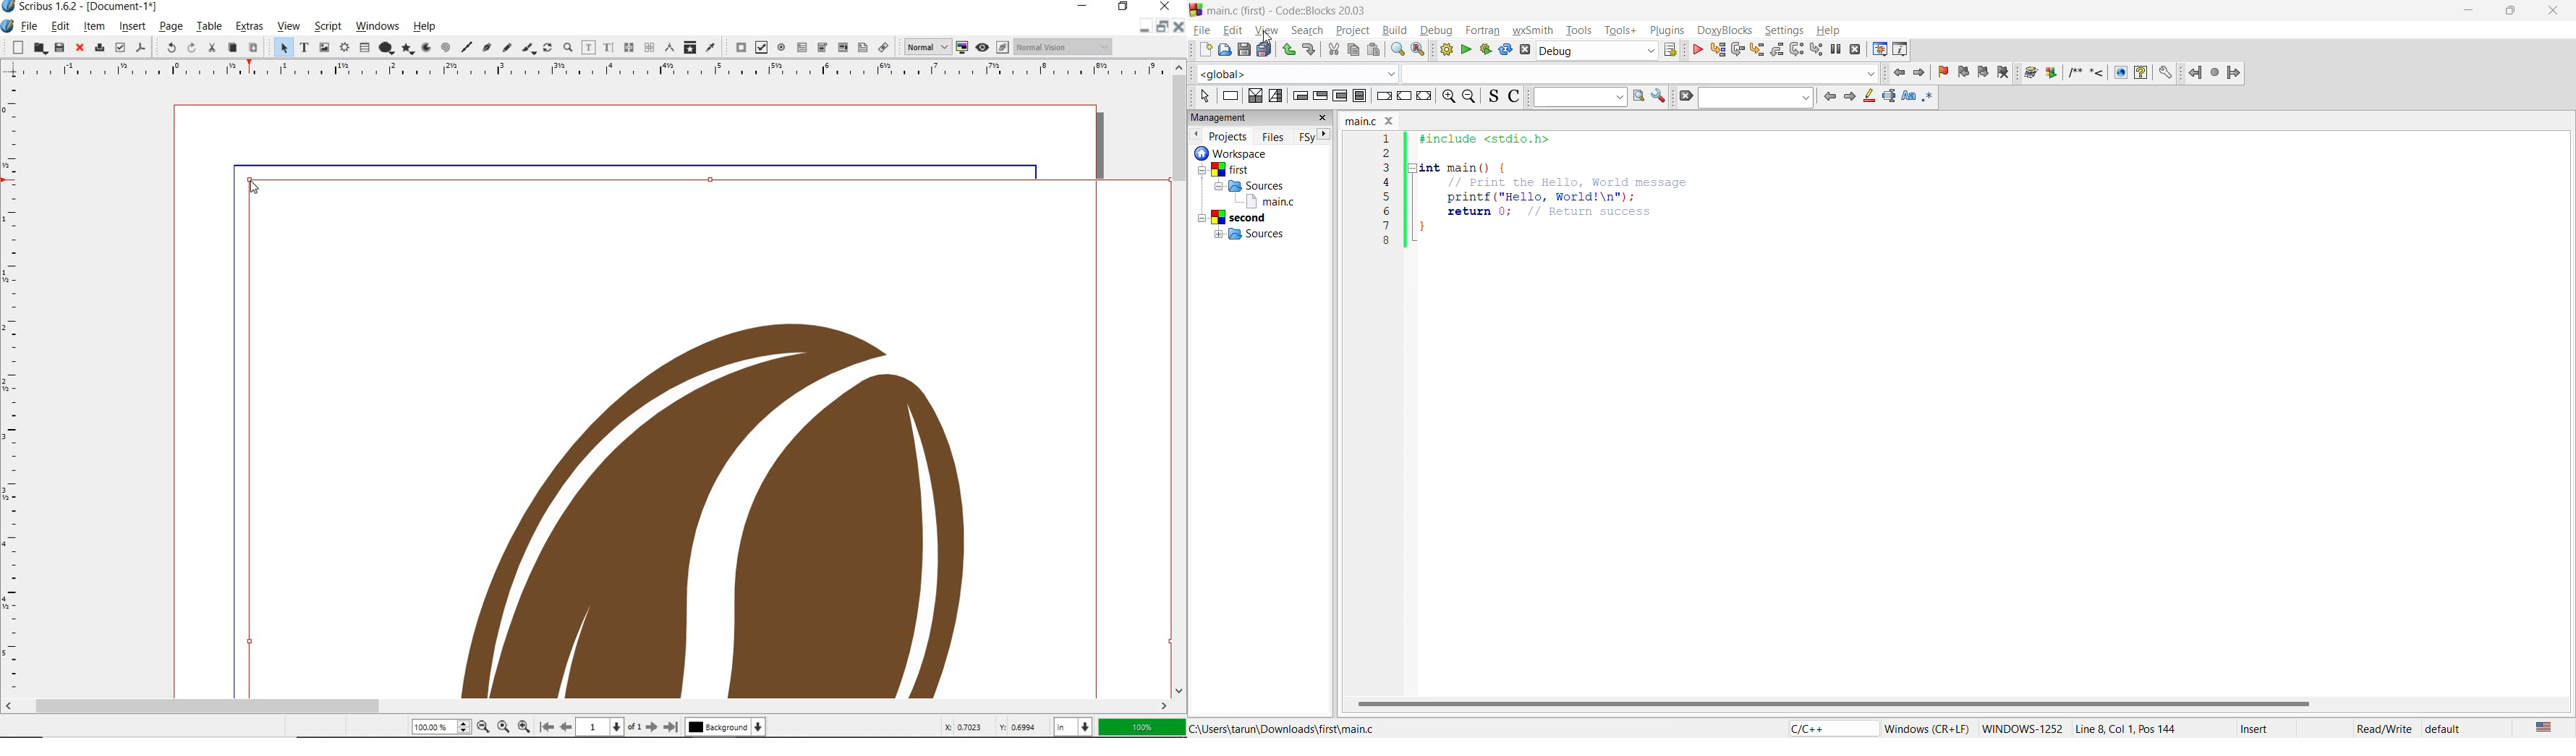 This screenshot has height=756, width=2576. Describe the element at coordinates (1162, 26) in the screenshot. I see `Minimize` at that location.